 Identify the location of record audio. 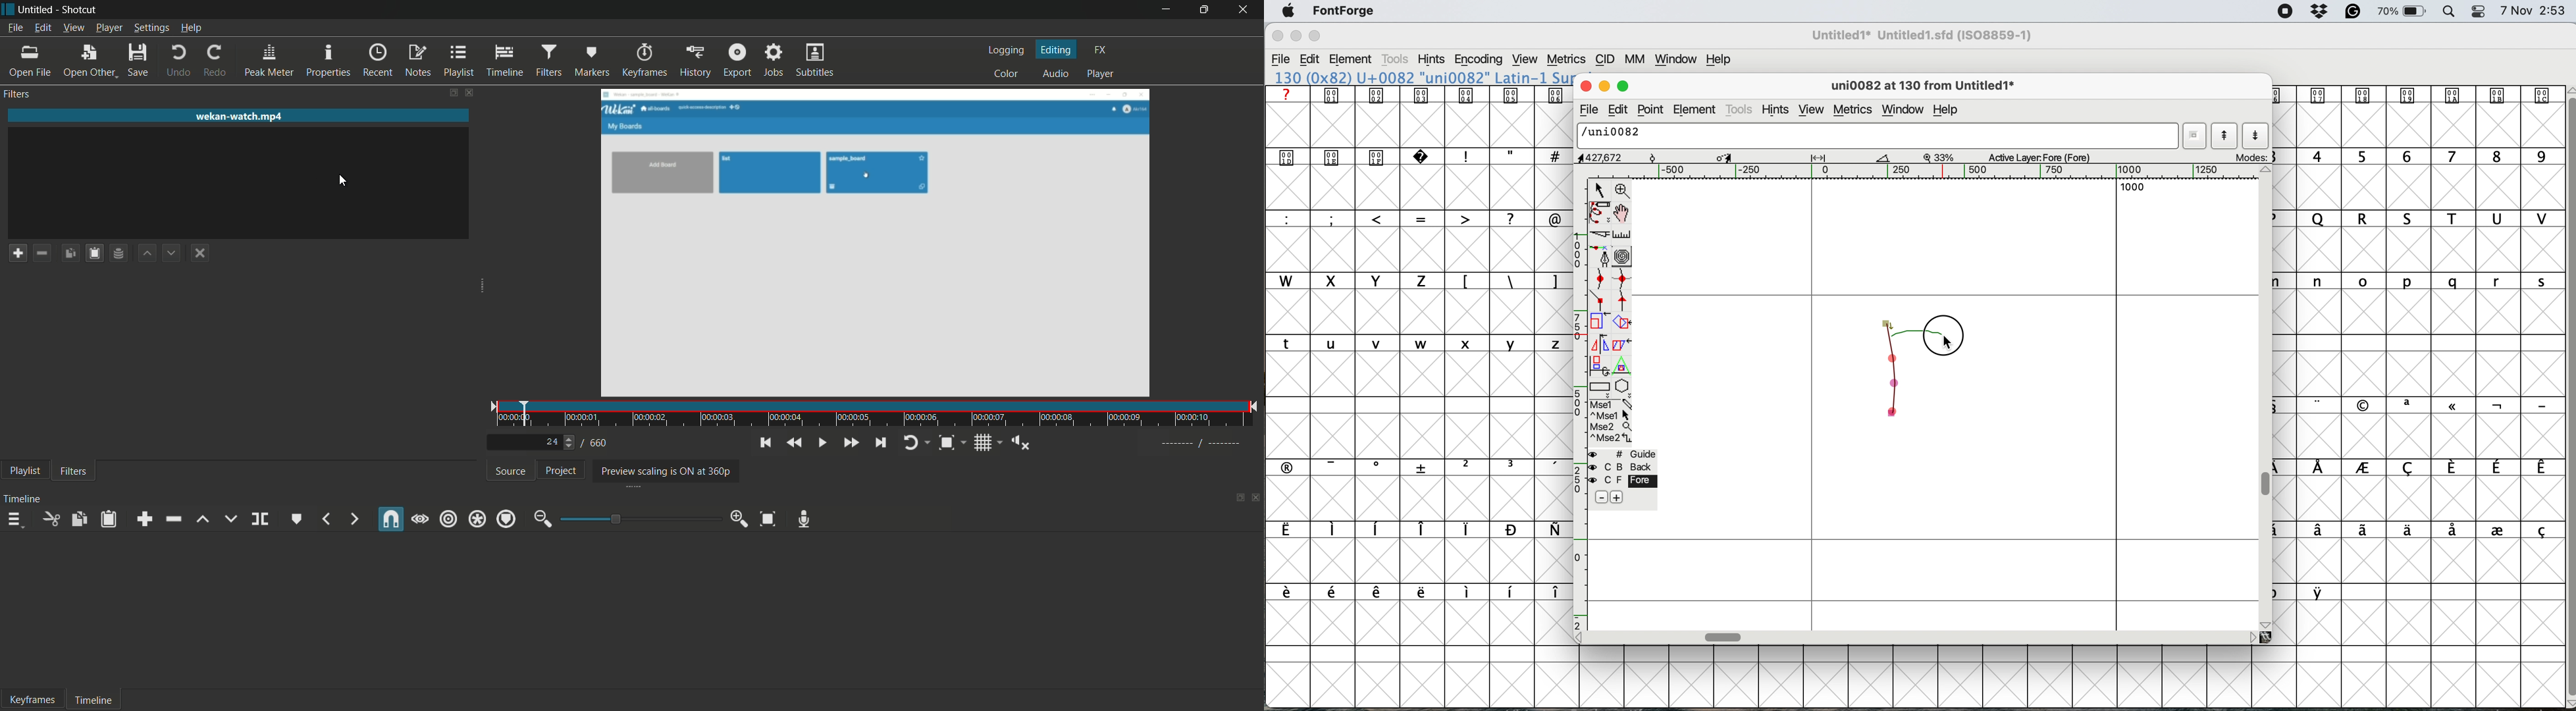
(804, 520).